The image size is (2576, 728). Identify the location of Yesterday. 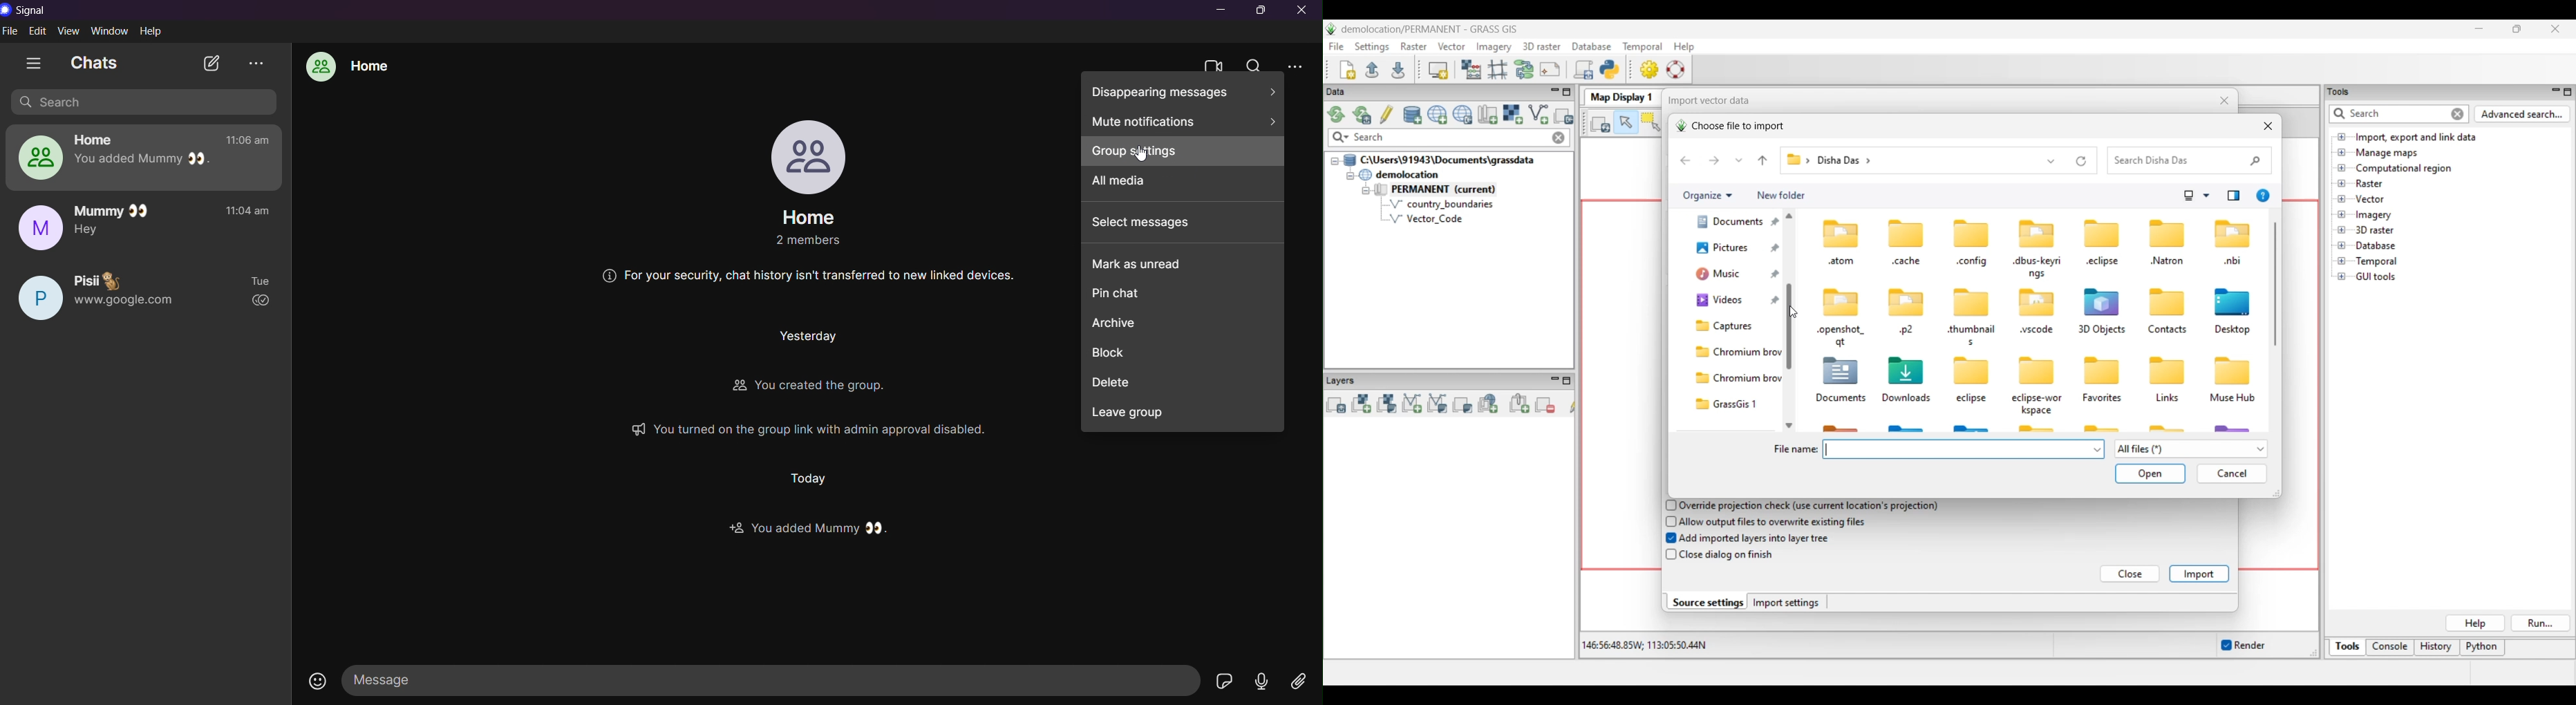
(795, 337).